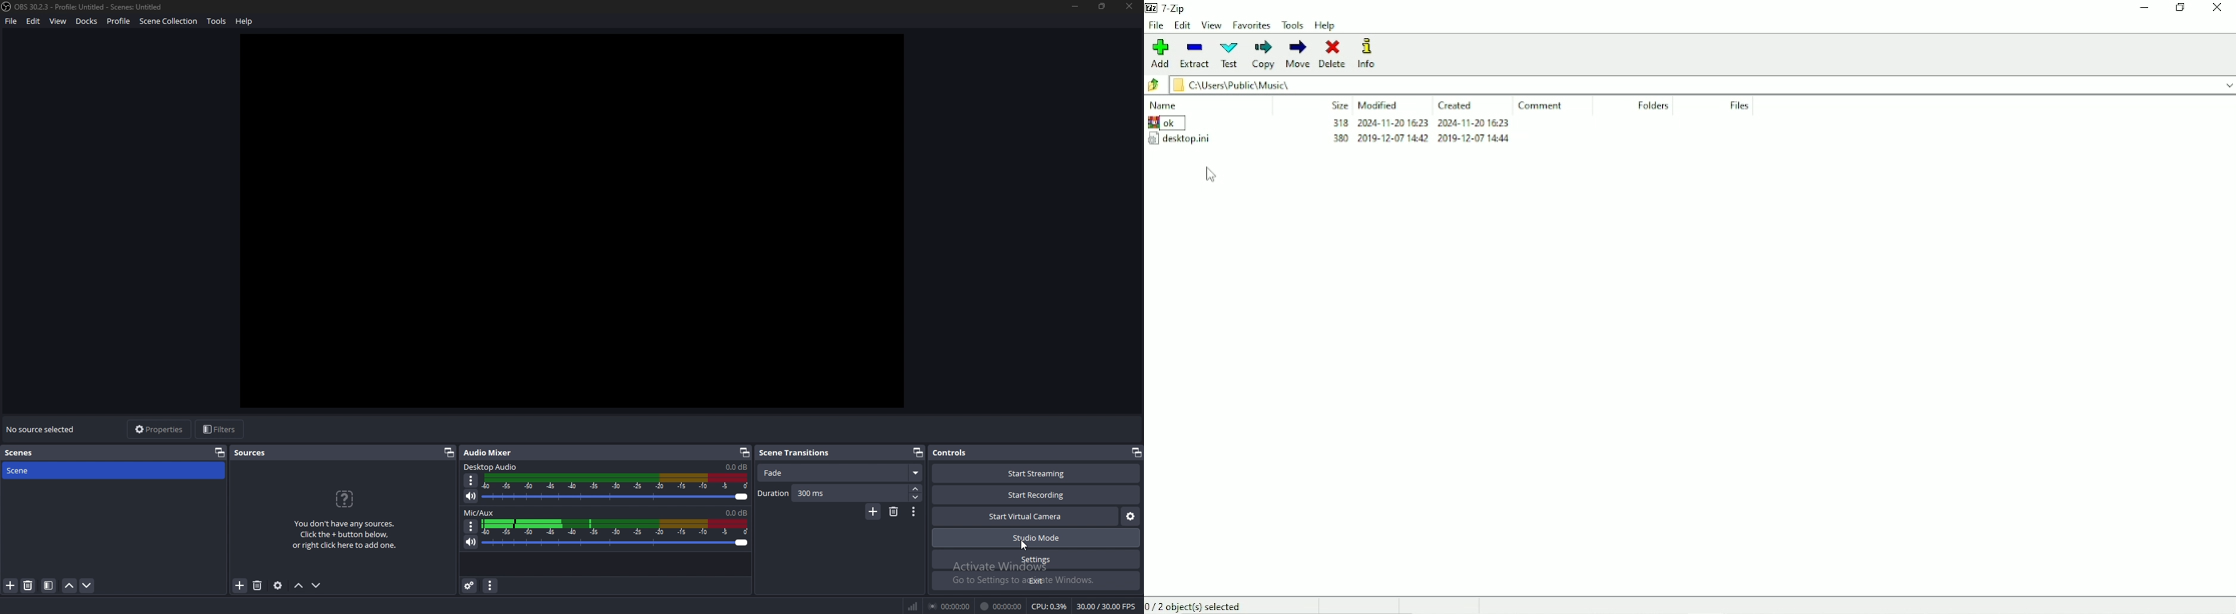  Describe the element at coordinates (1002, 606) in the screenshot. I see ` 00:00:00` at that location.